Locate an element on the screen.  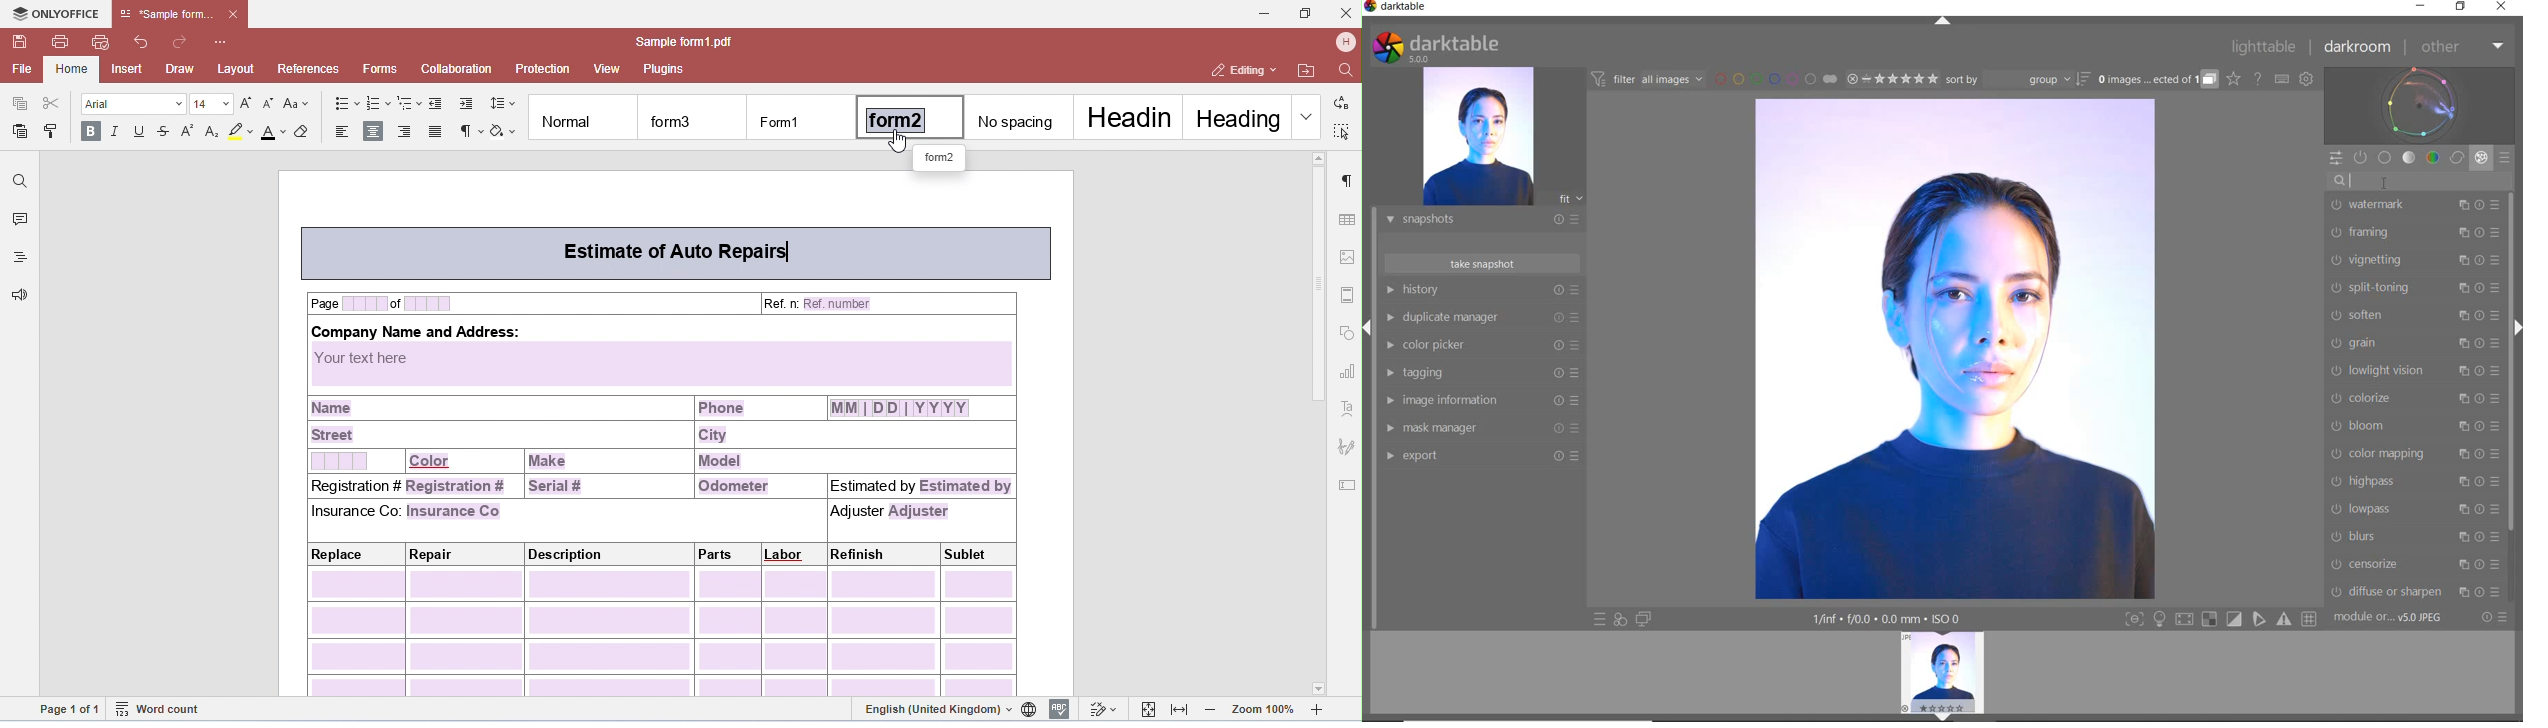
DARKROOM is located at coordinates (2359, 48).